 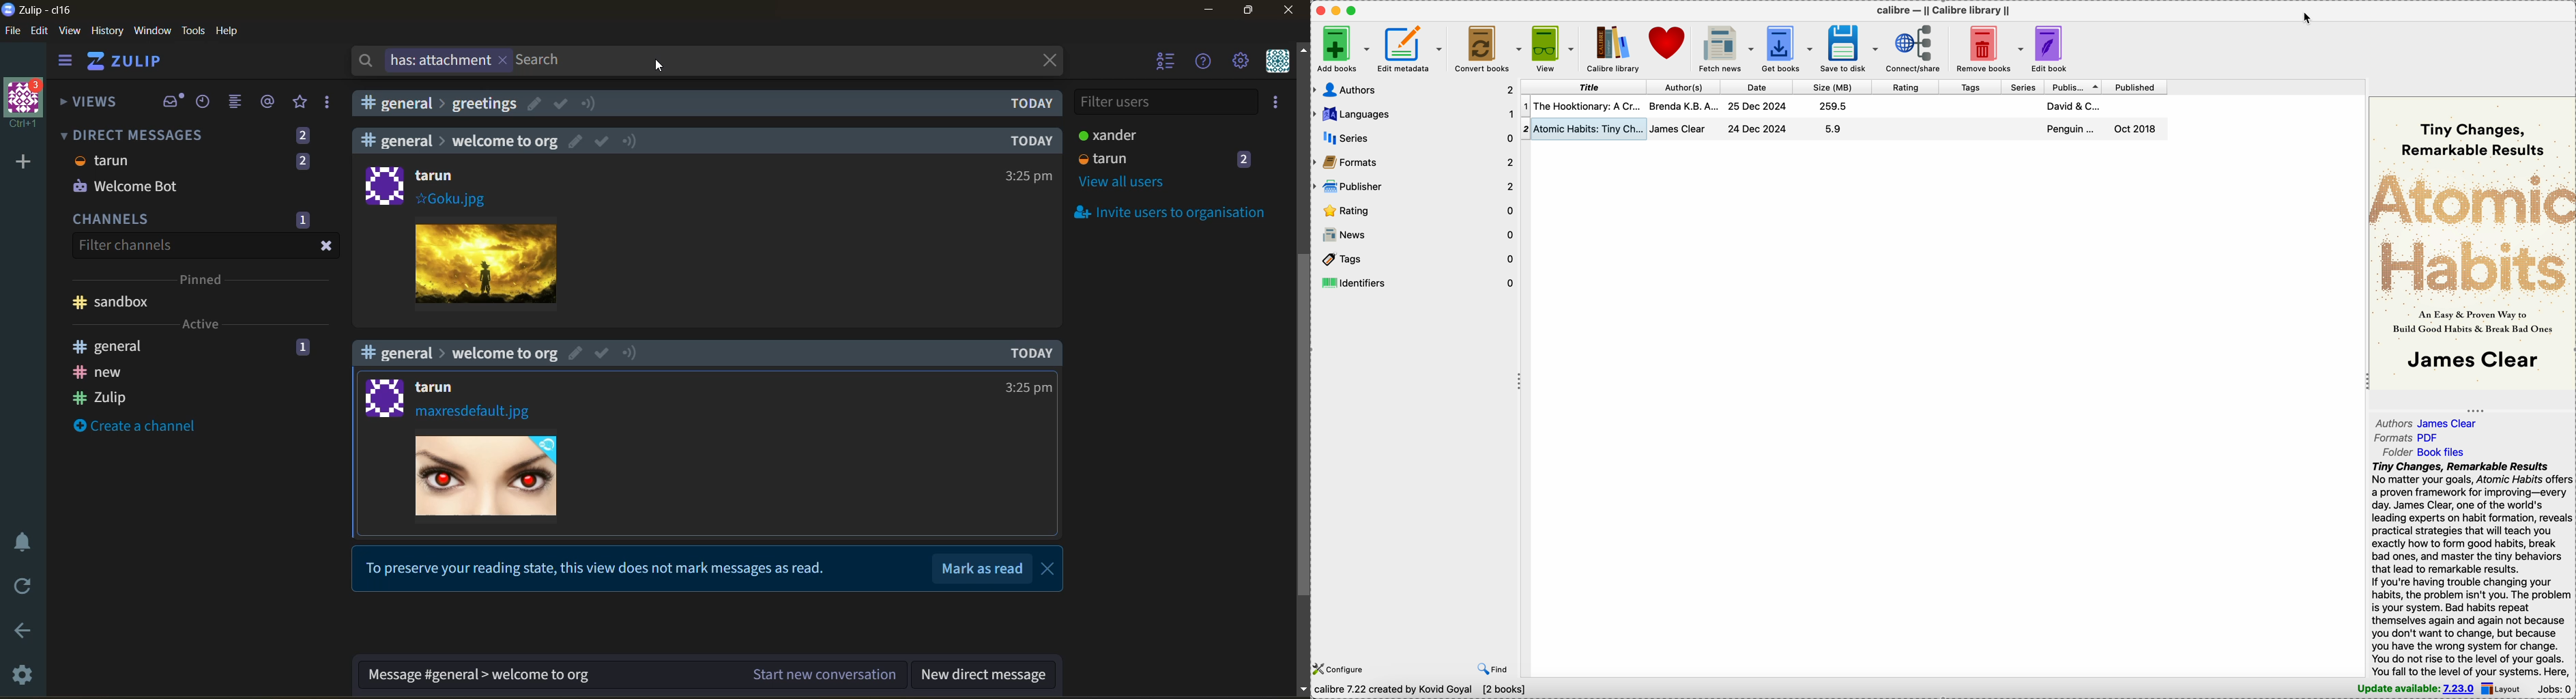 What do you see at coordinates (2471, 232) in the screenshot?
I see `atomic habits` at bounding box center [2471, 232].